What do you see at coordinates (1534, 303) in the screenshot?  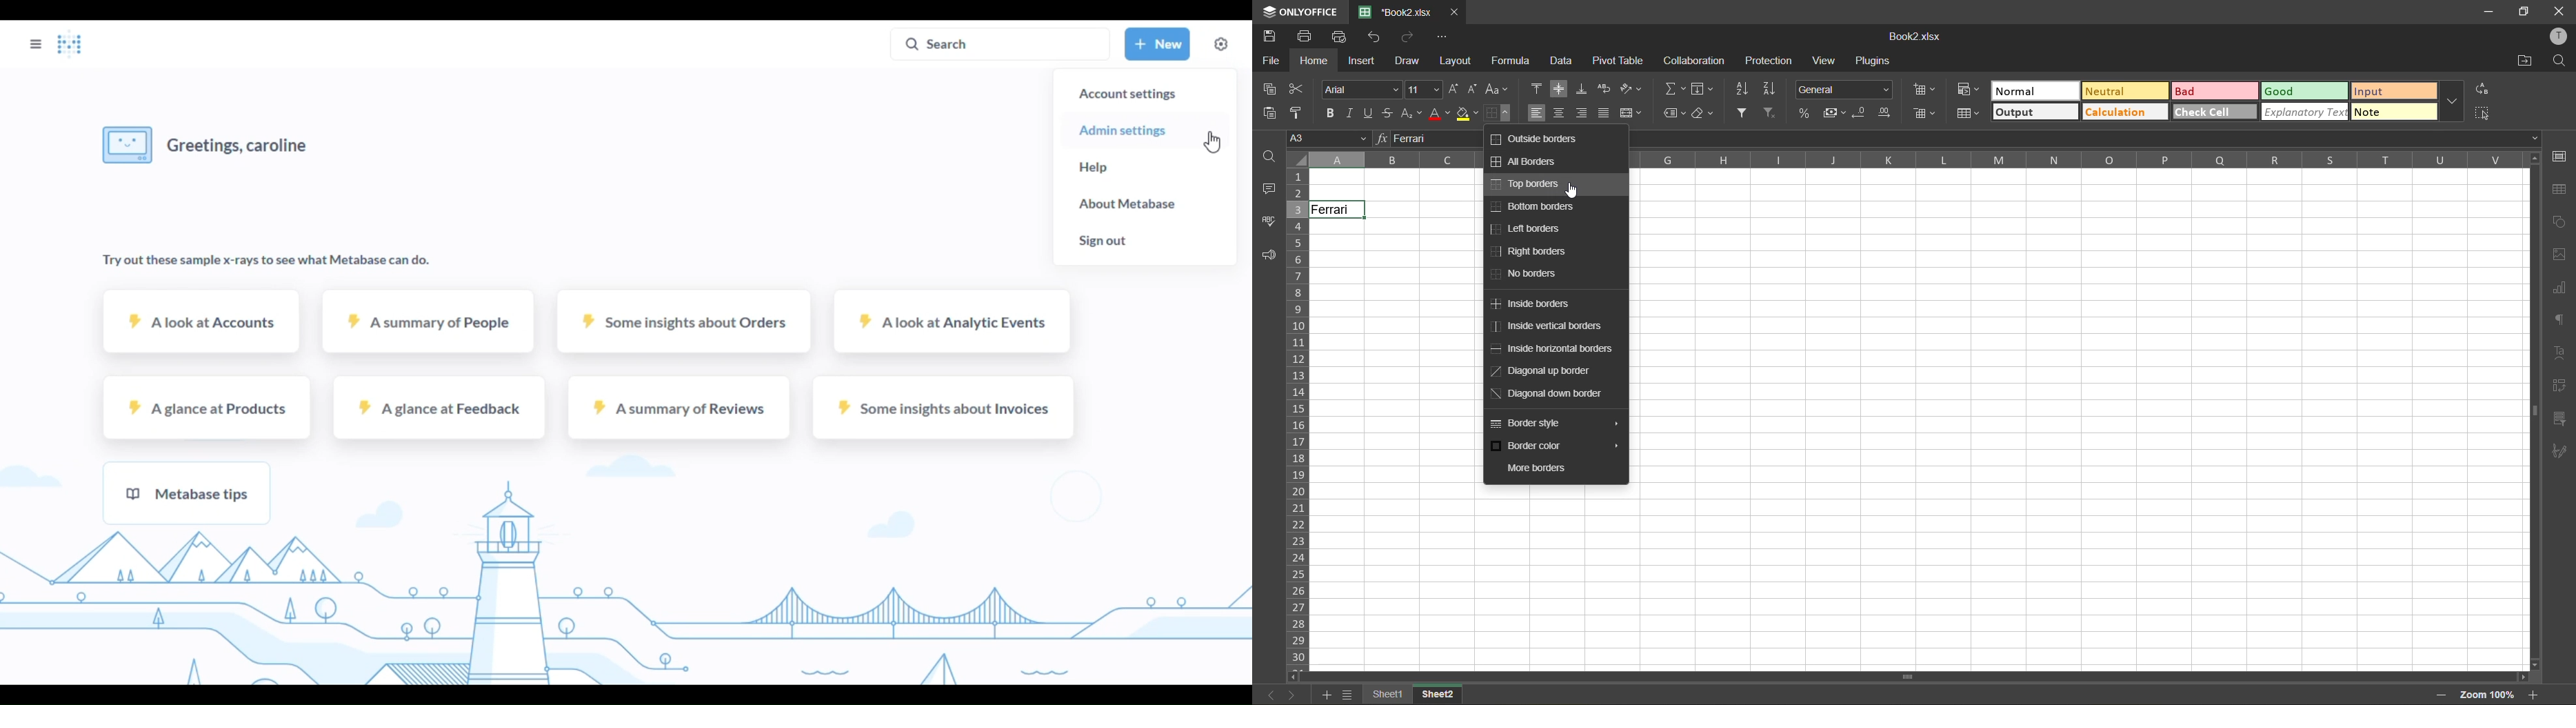 I see `inside borders` at bounding box center [1534, 303].